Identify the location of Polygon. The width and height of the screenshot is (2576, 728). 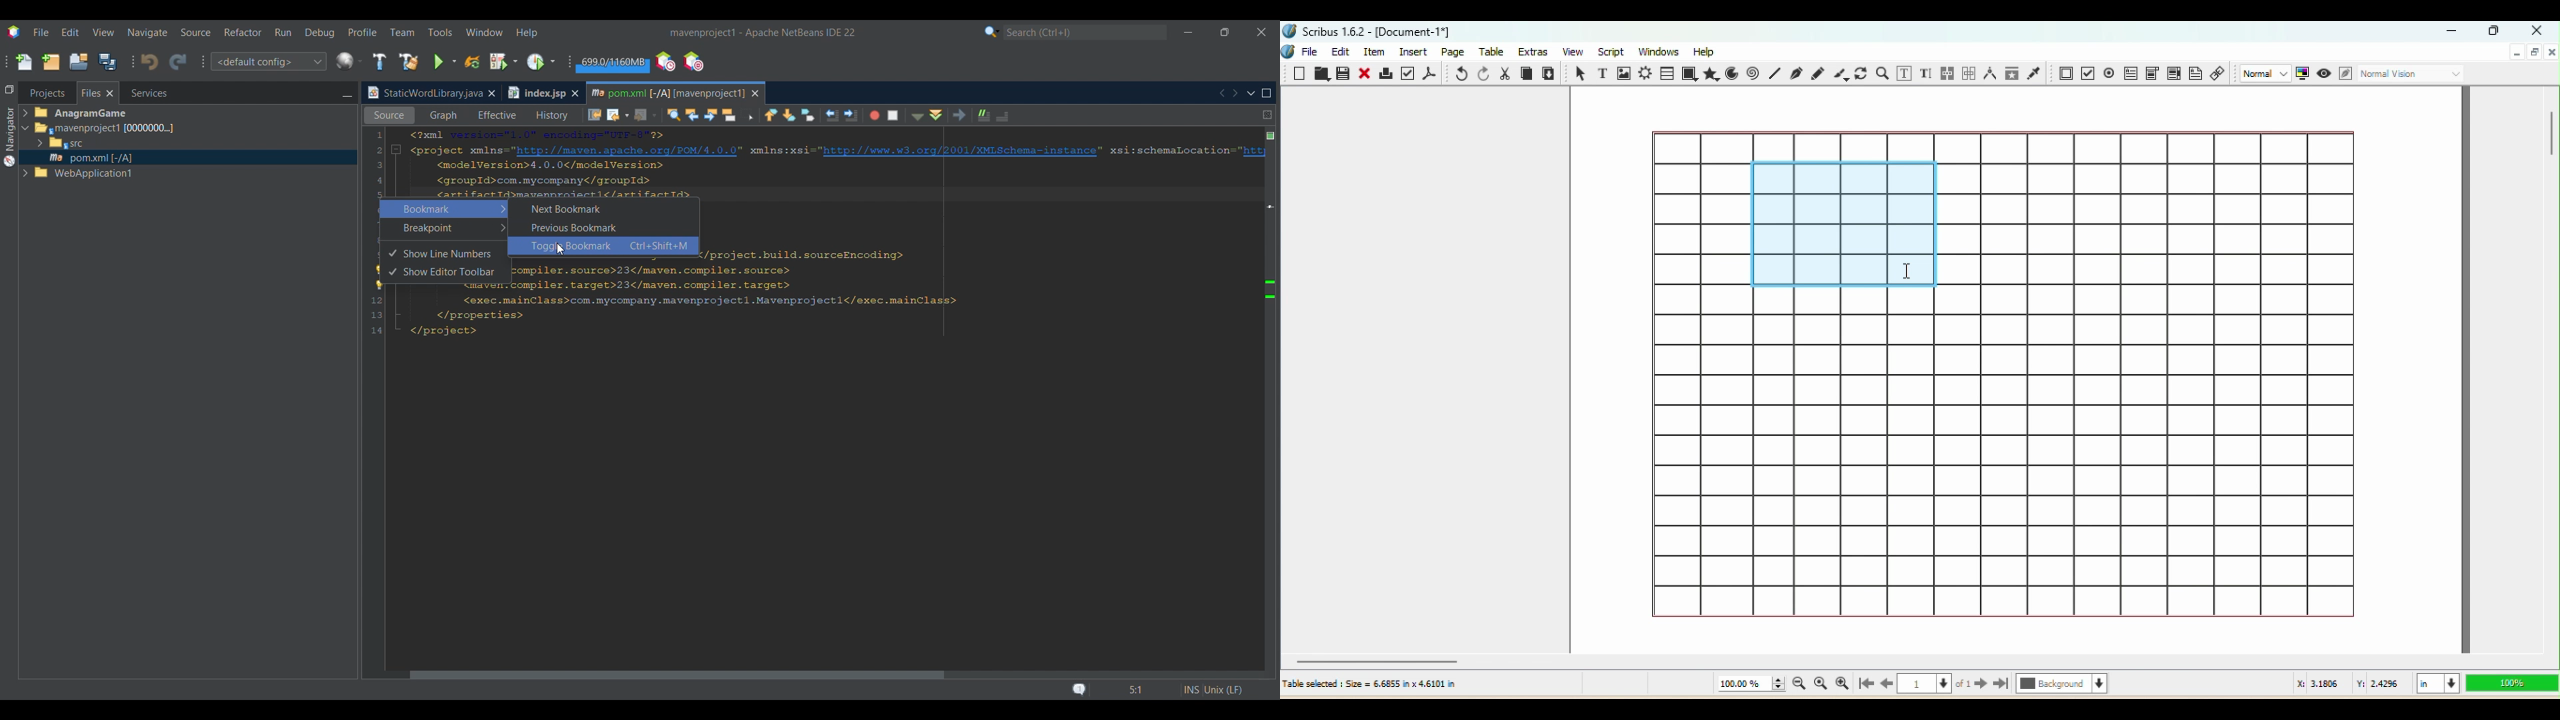
(1712, 75).